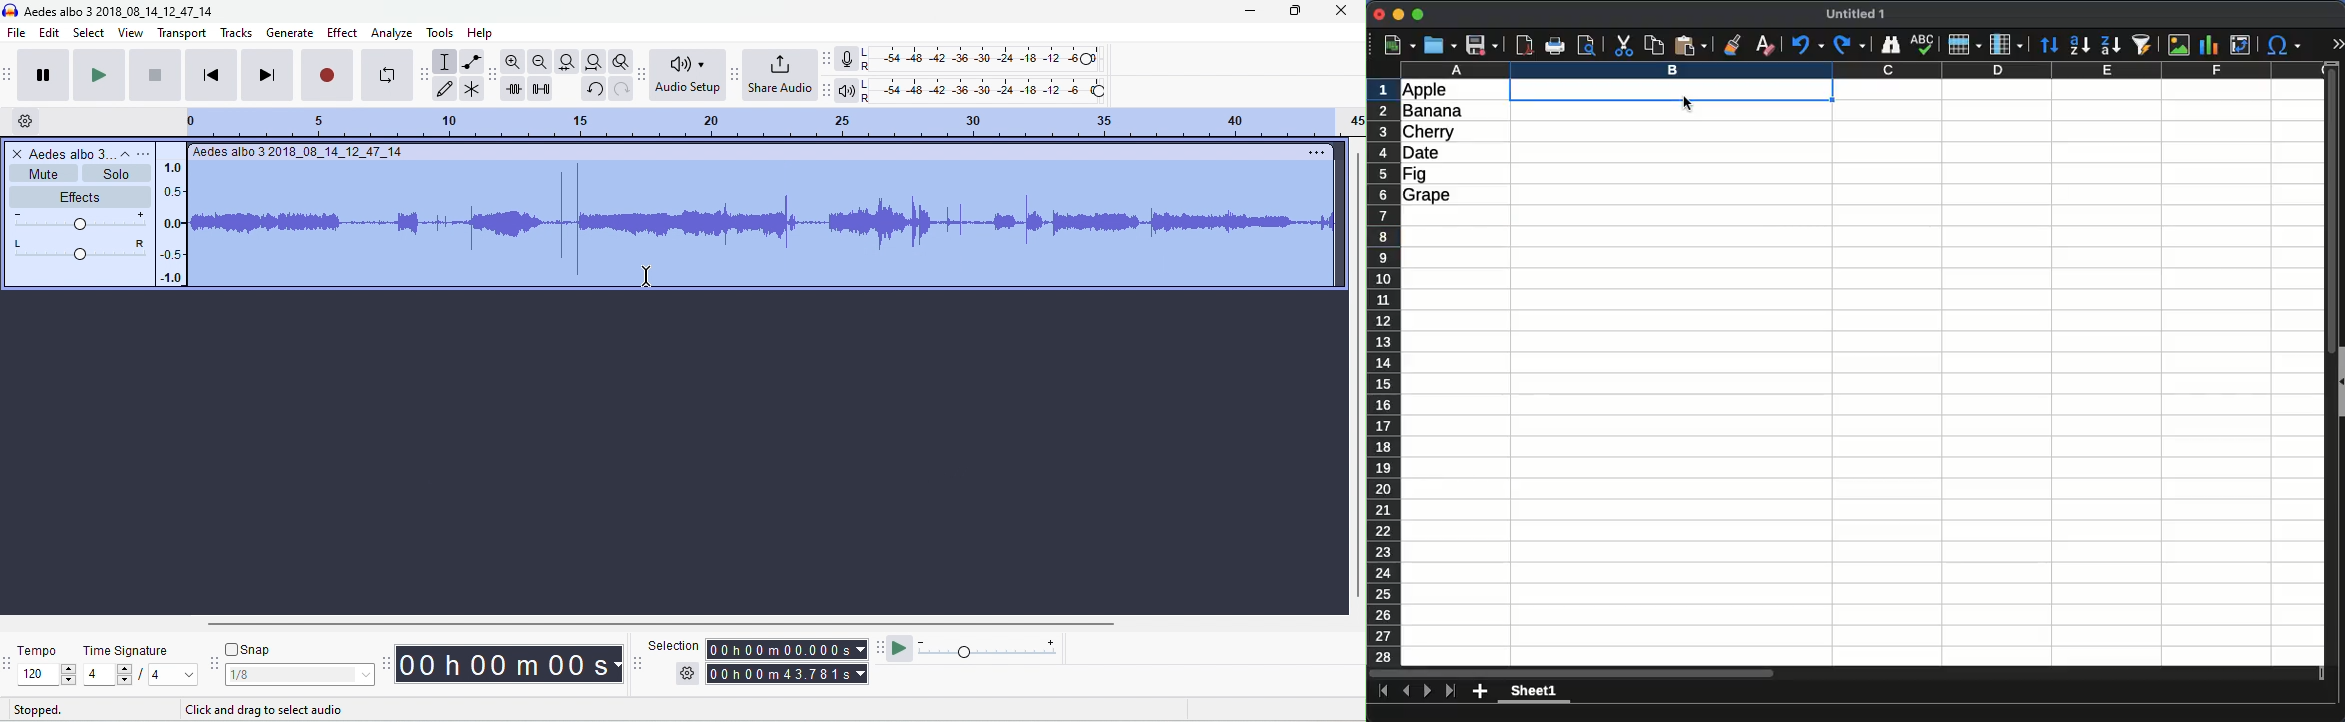  What do you see at coordinates (2342, 381) in the screenshot?
I see `collapse/expand` at bounding box center [2342, 381].